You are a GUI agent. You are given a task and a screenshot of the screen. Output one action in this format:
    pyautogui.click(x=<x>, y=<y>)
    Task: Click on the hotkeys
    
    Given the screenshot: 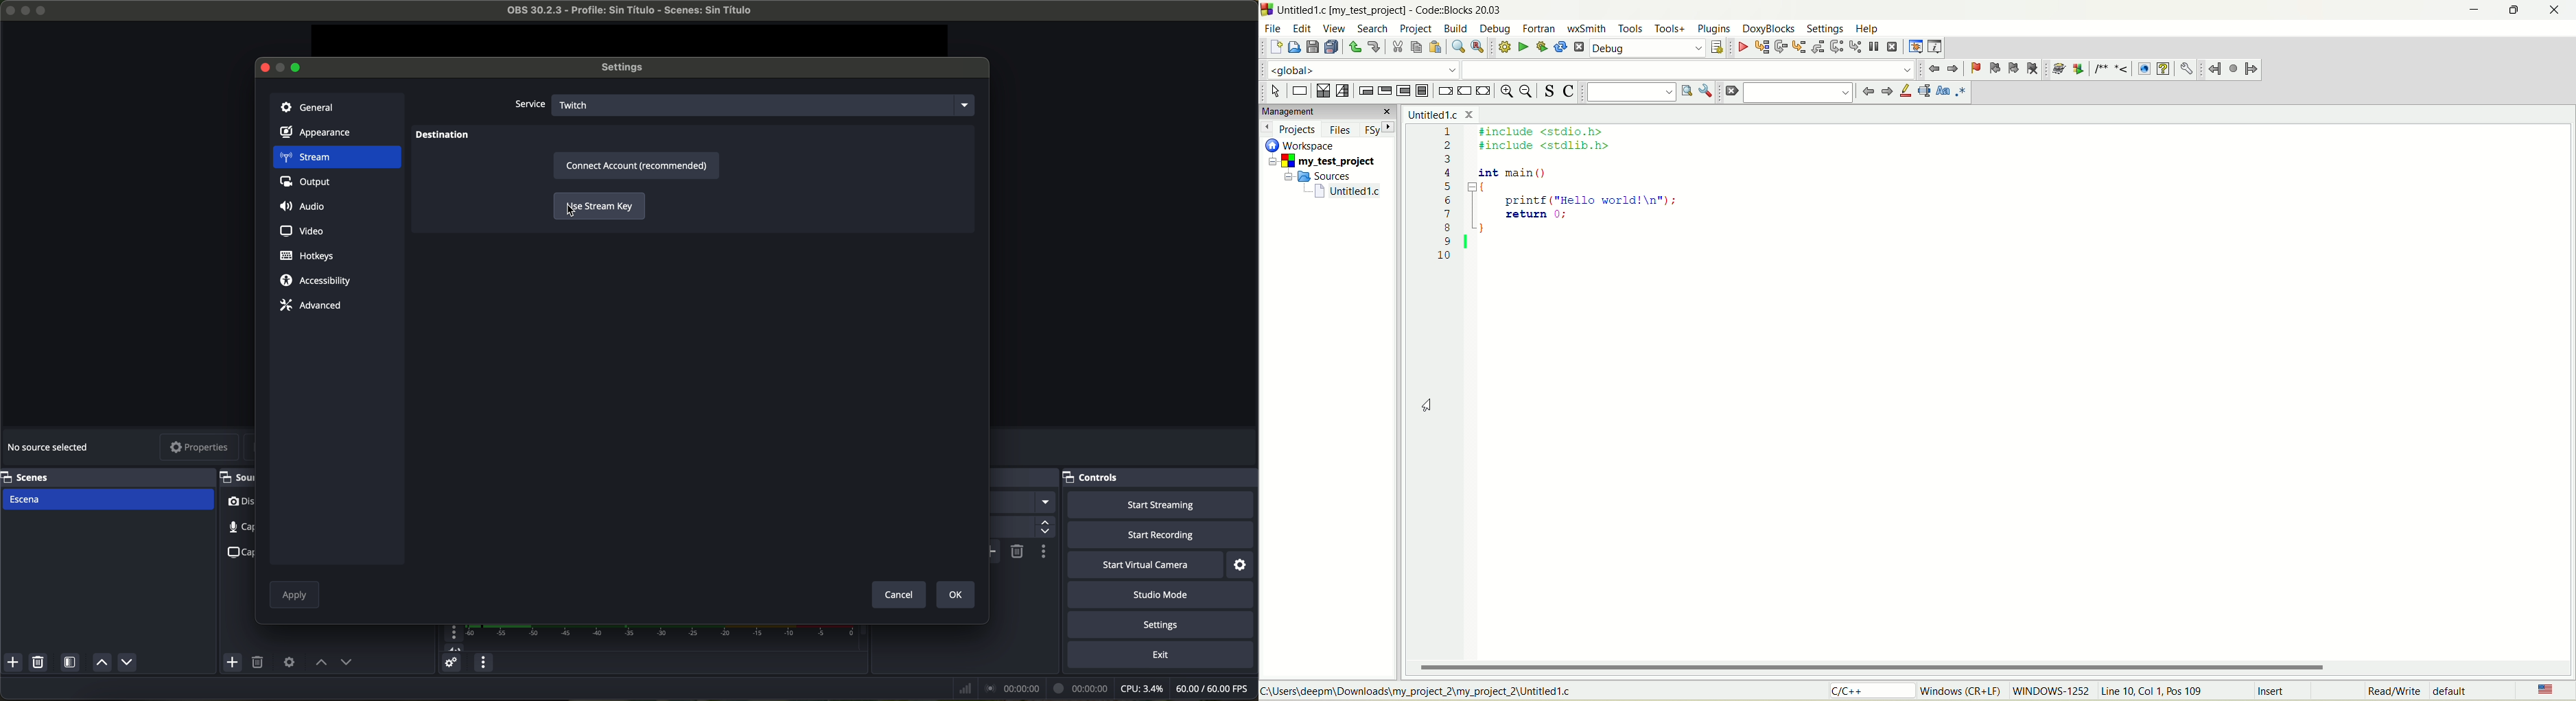 What is the action you would take?
    pyautogui.click(x=308, y=257)
    